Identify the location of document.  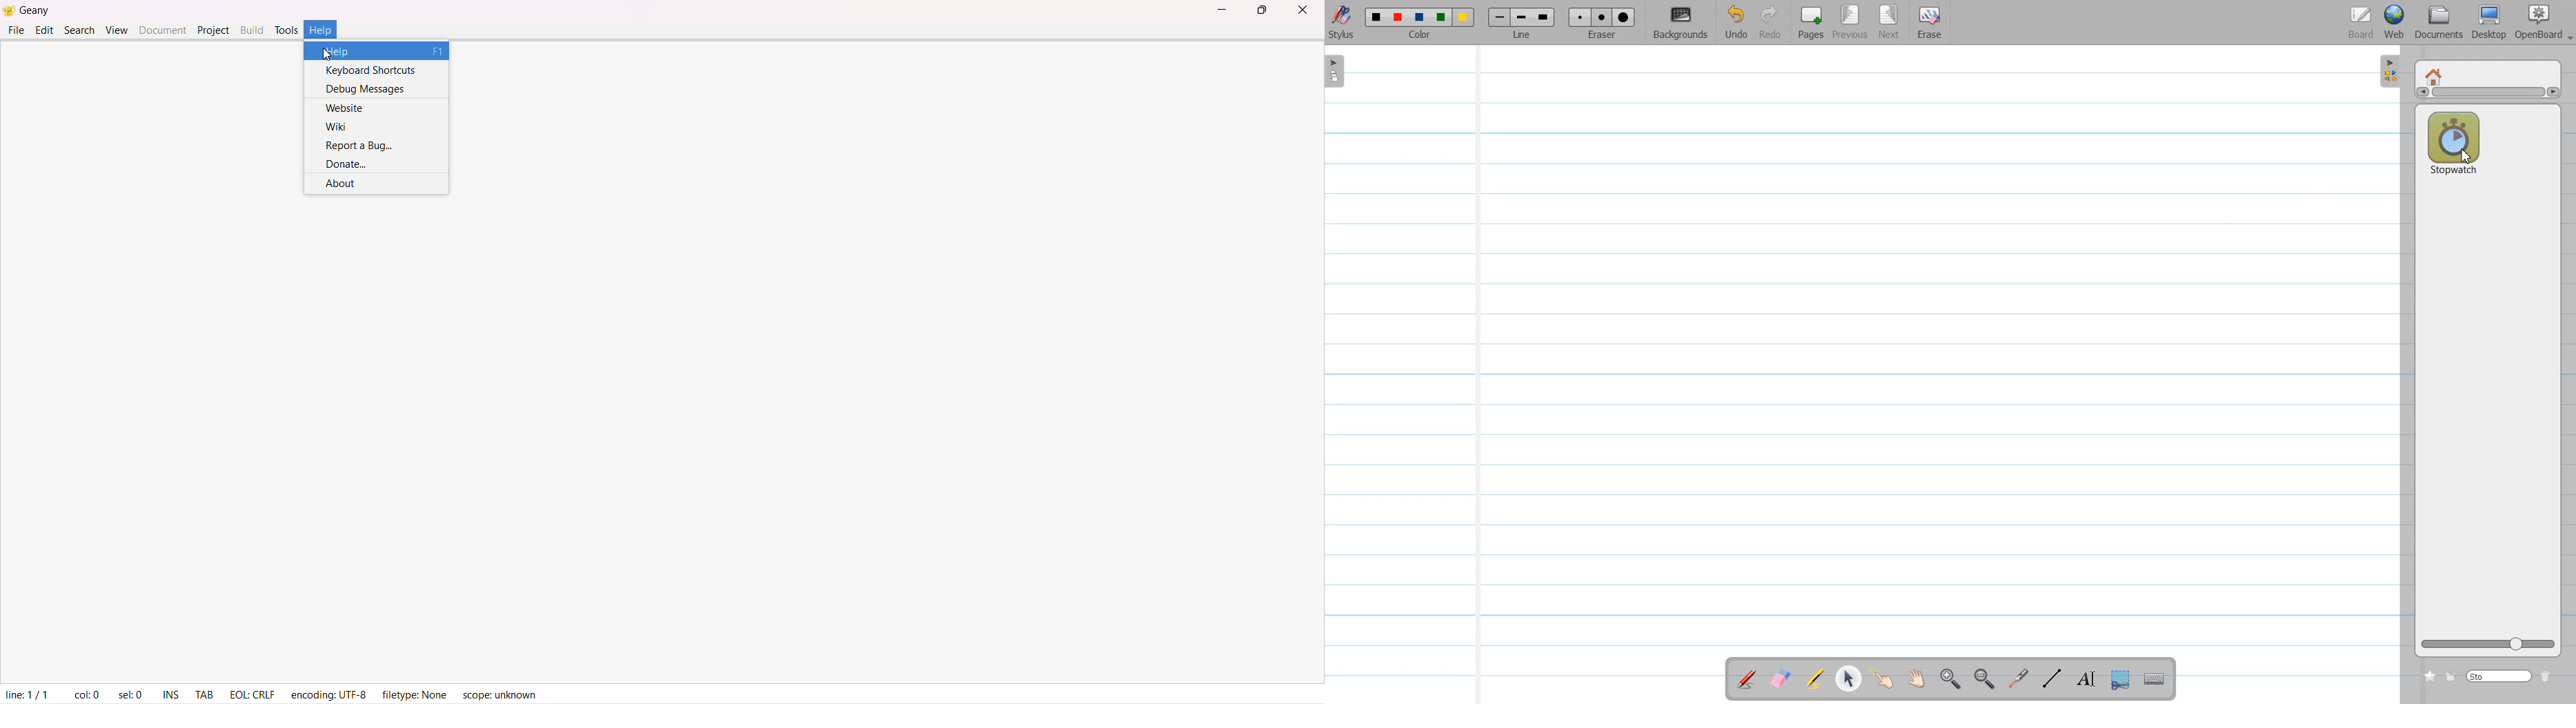
(161, 28).